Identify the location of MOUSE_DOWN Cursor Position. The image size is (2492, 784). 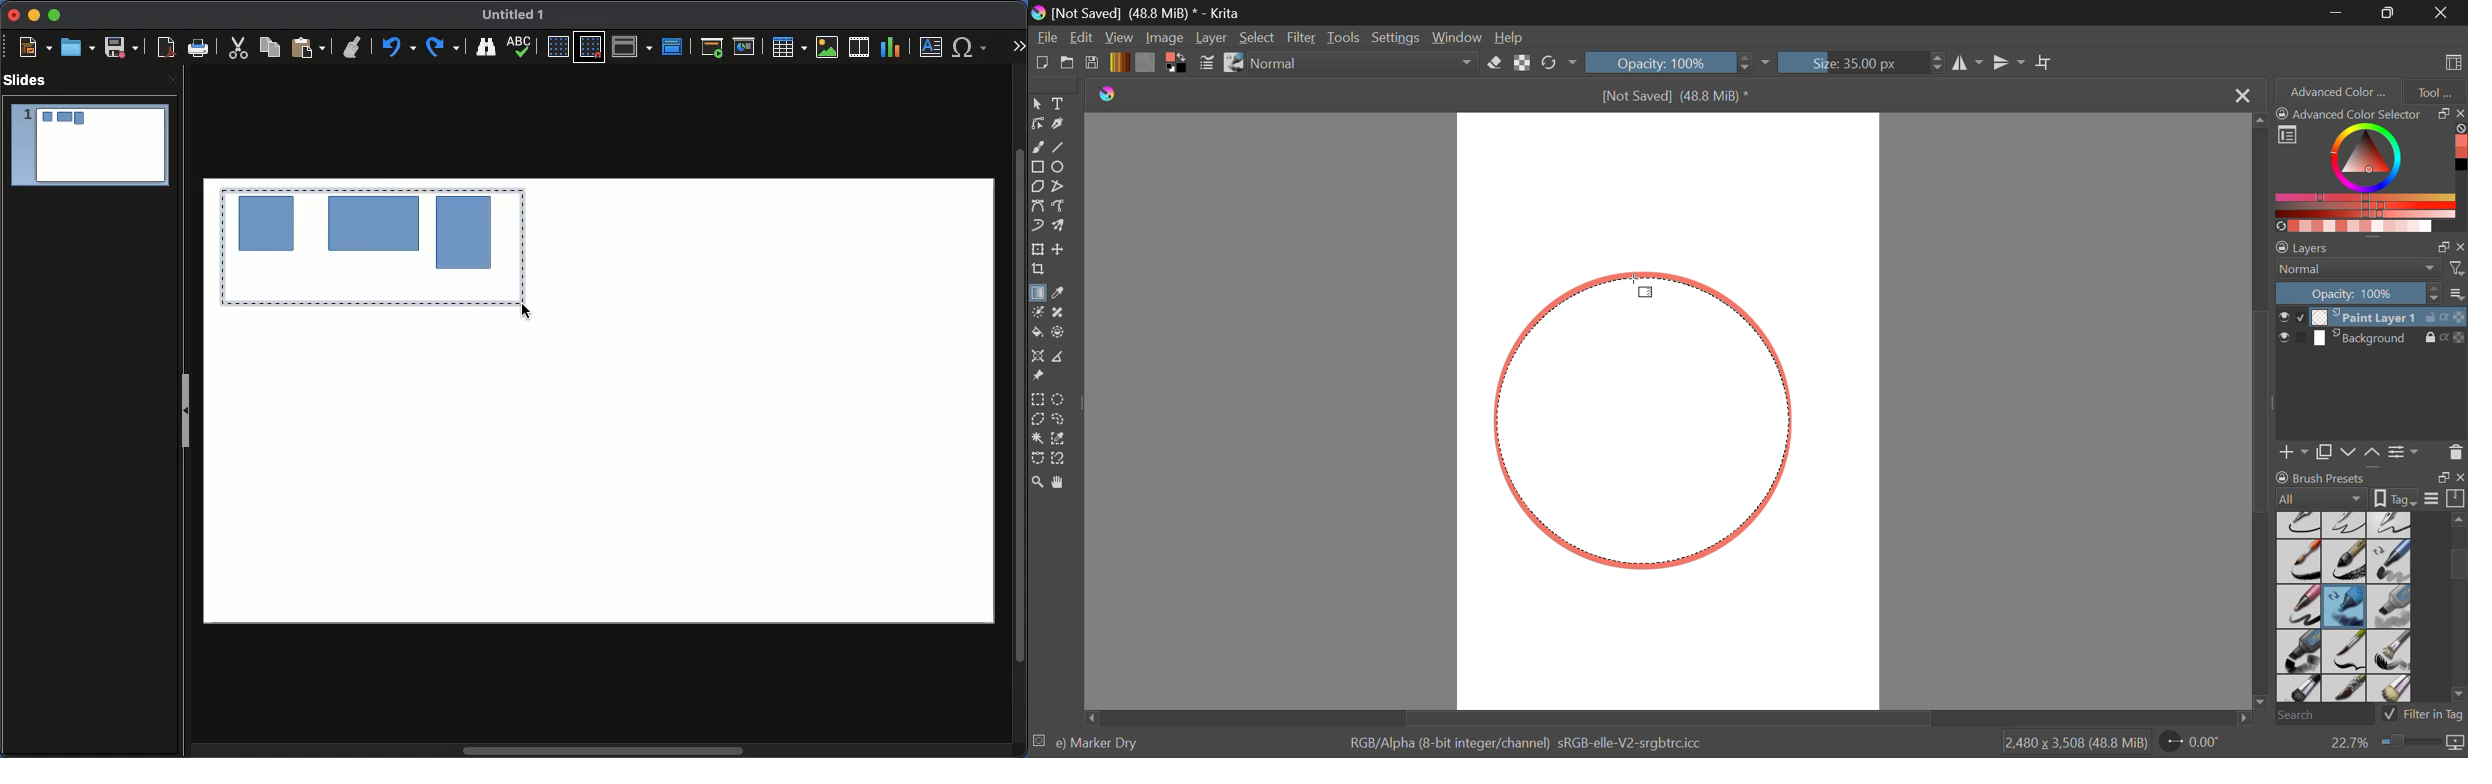
(1639, 289).